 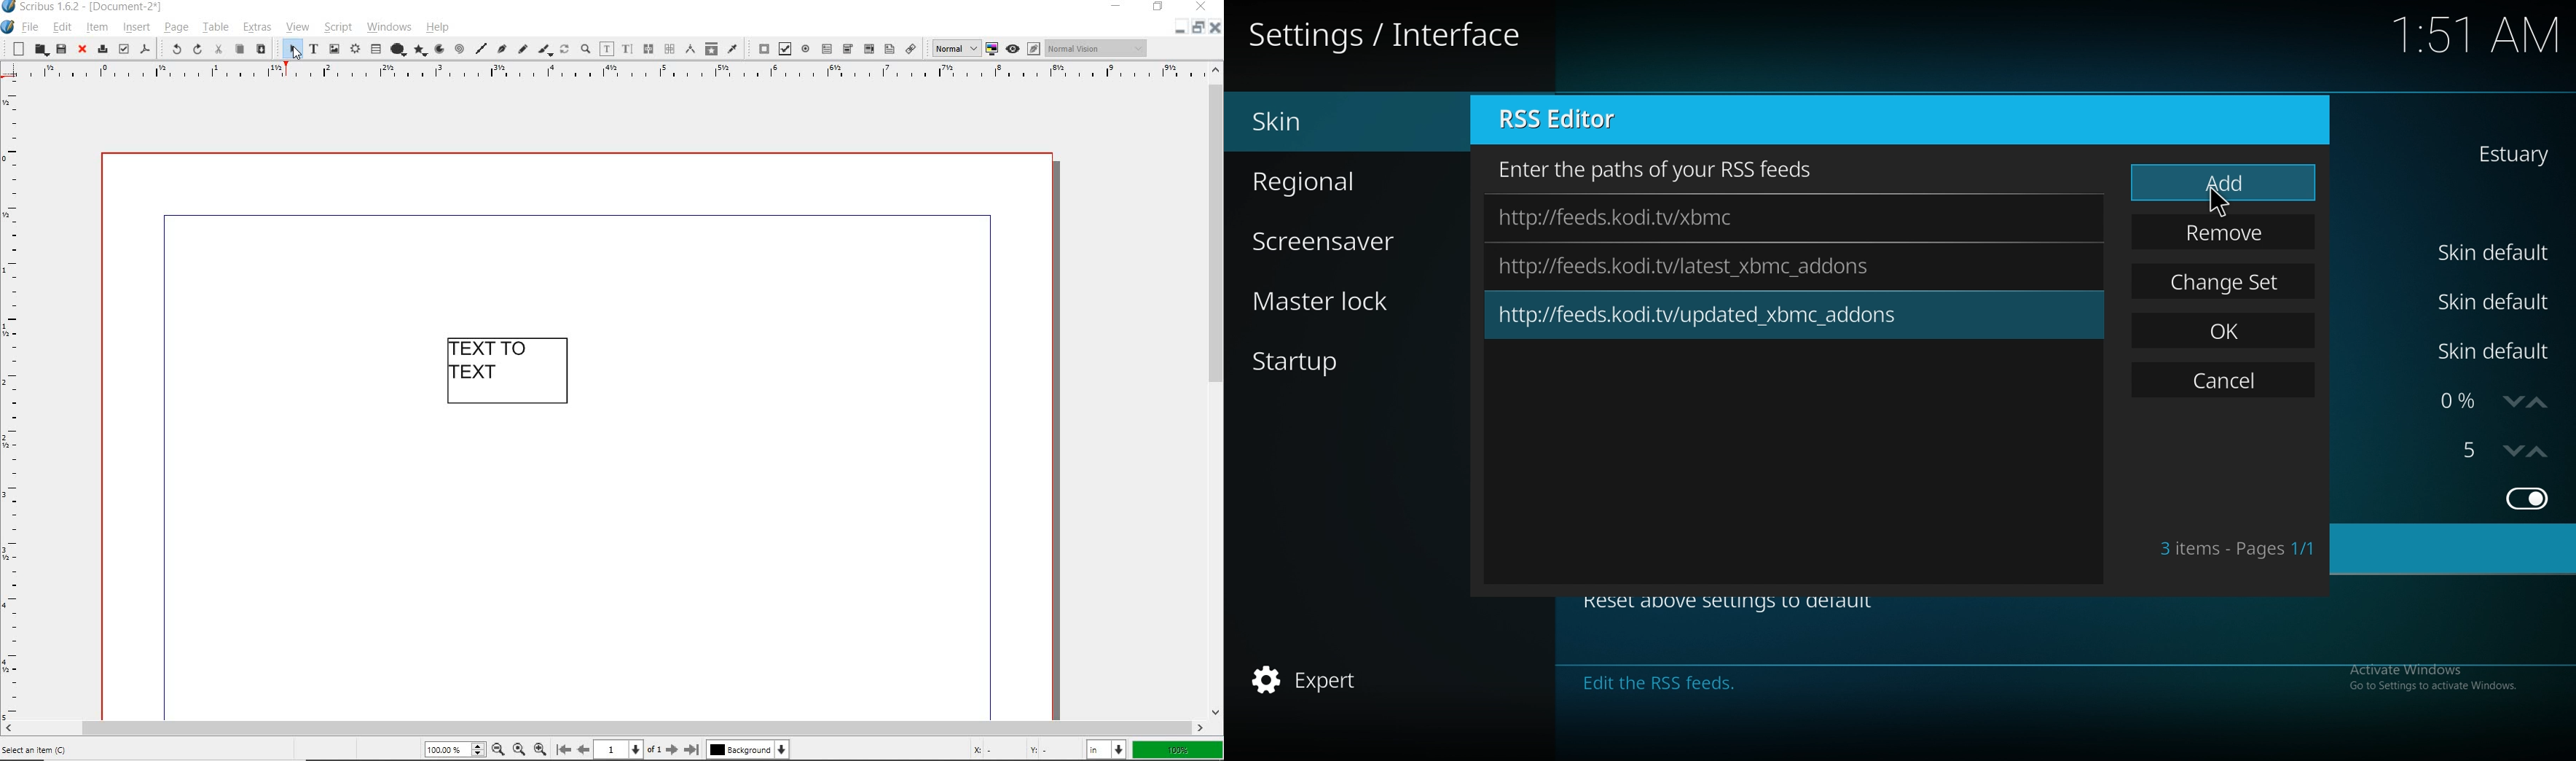 I want to click on scrollbar, so click(x=1217, y=390).